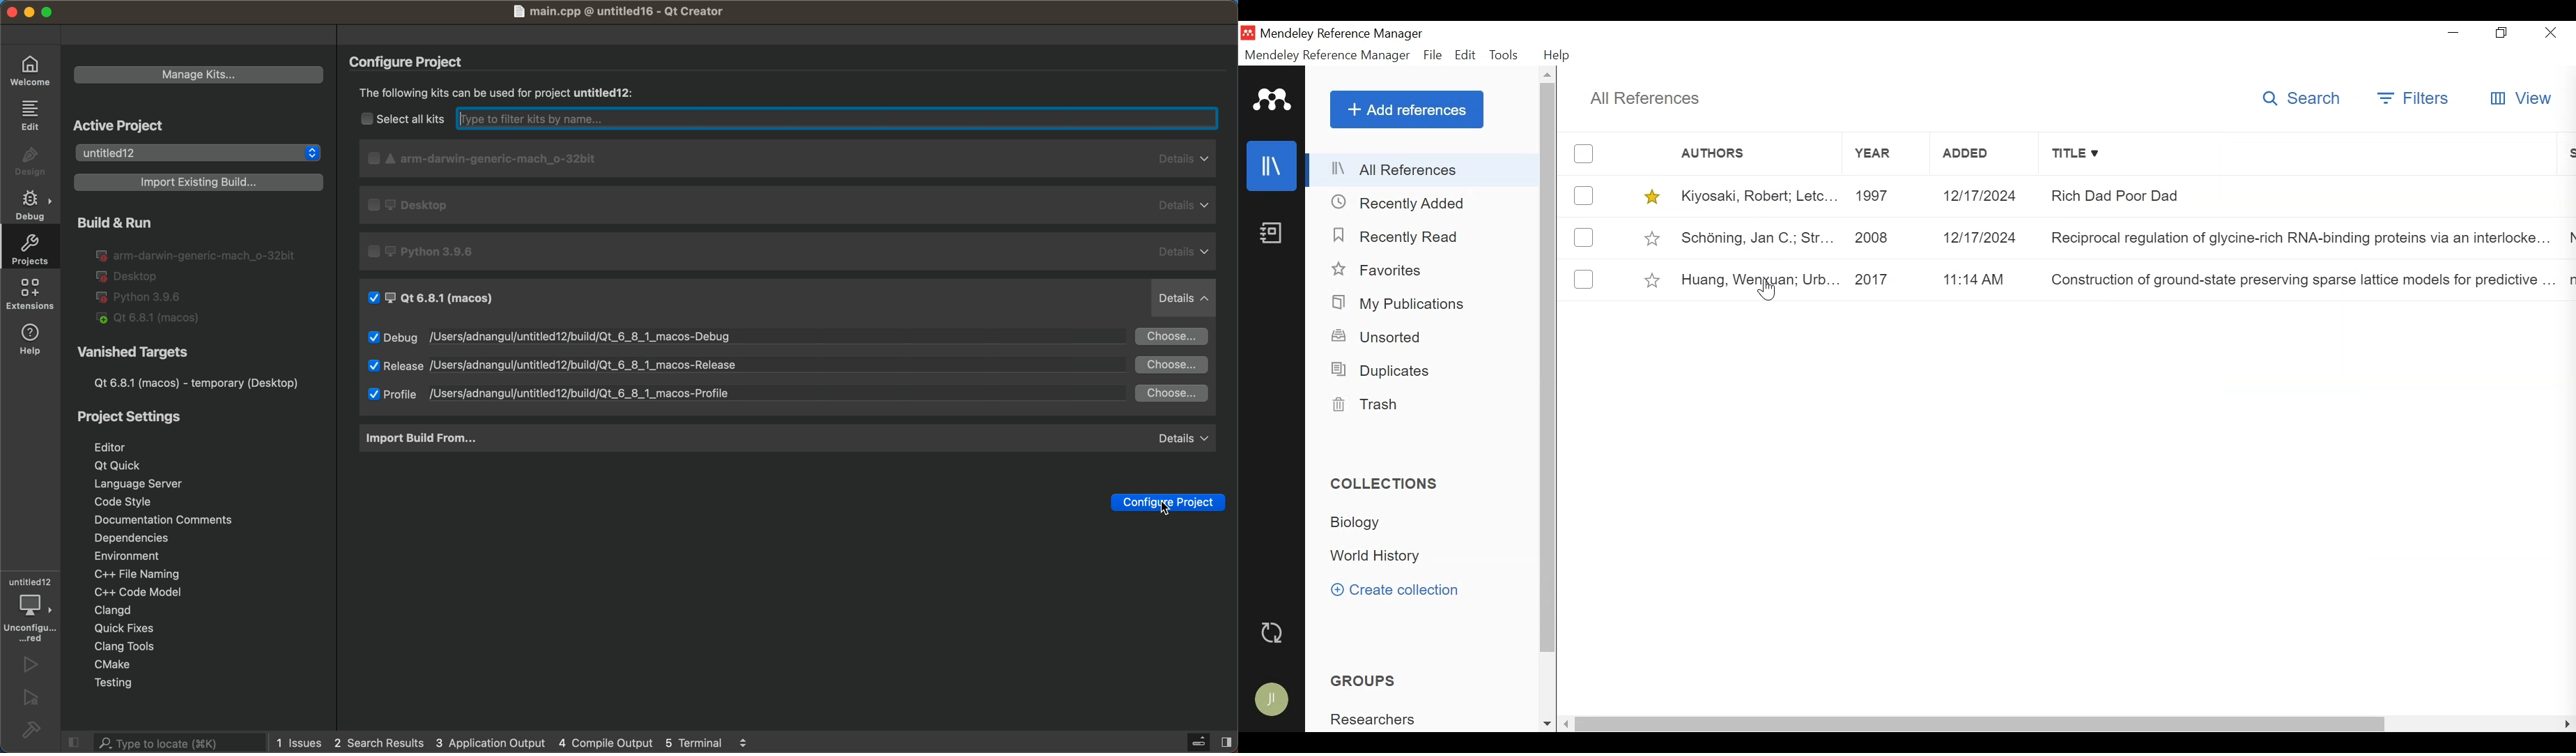 The image size is (2576, 756). Describe the element at coordinates (1546, 75) in the screenshot. I see `Scroll up` at that location.